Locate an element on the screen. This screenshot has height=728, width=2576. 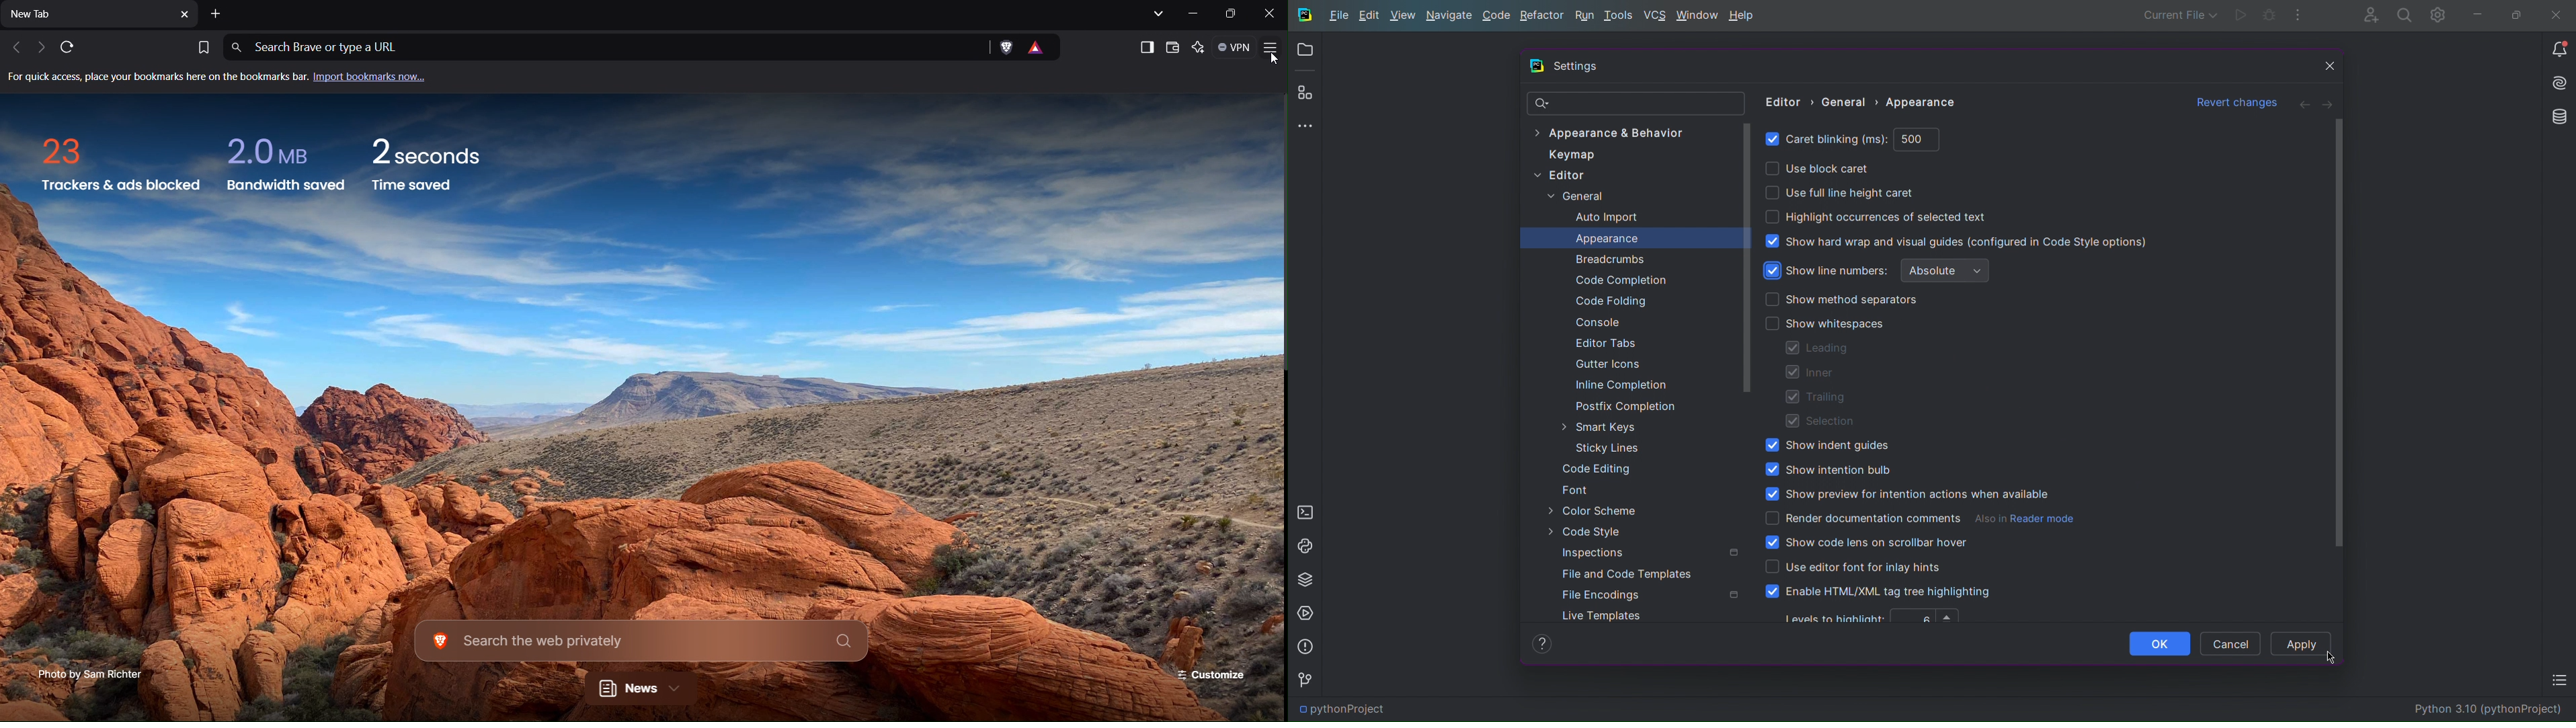
Close is located at coordinates (2326, 66).